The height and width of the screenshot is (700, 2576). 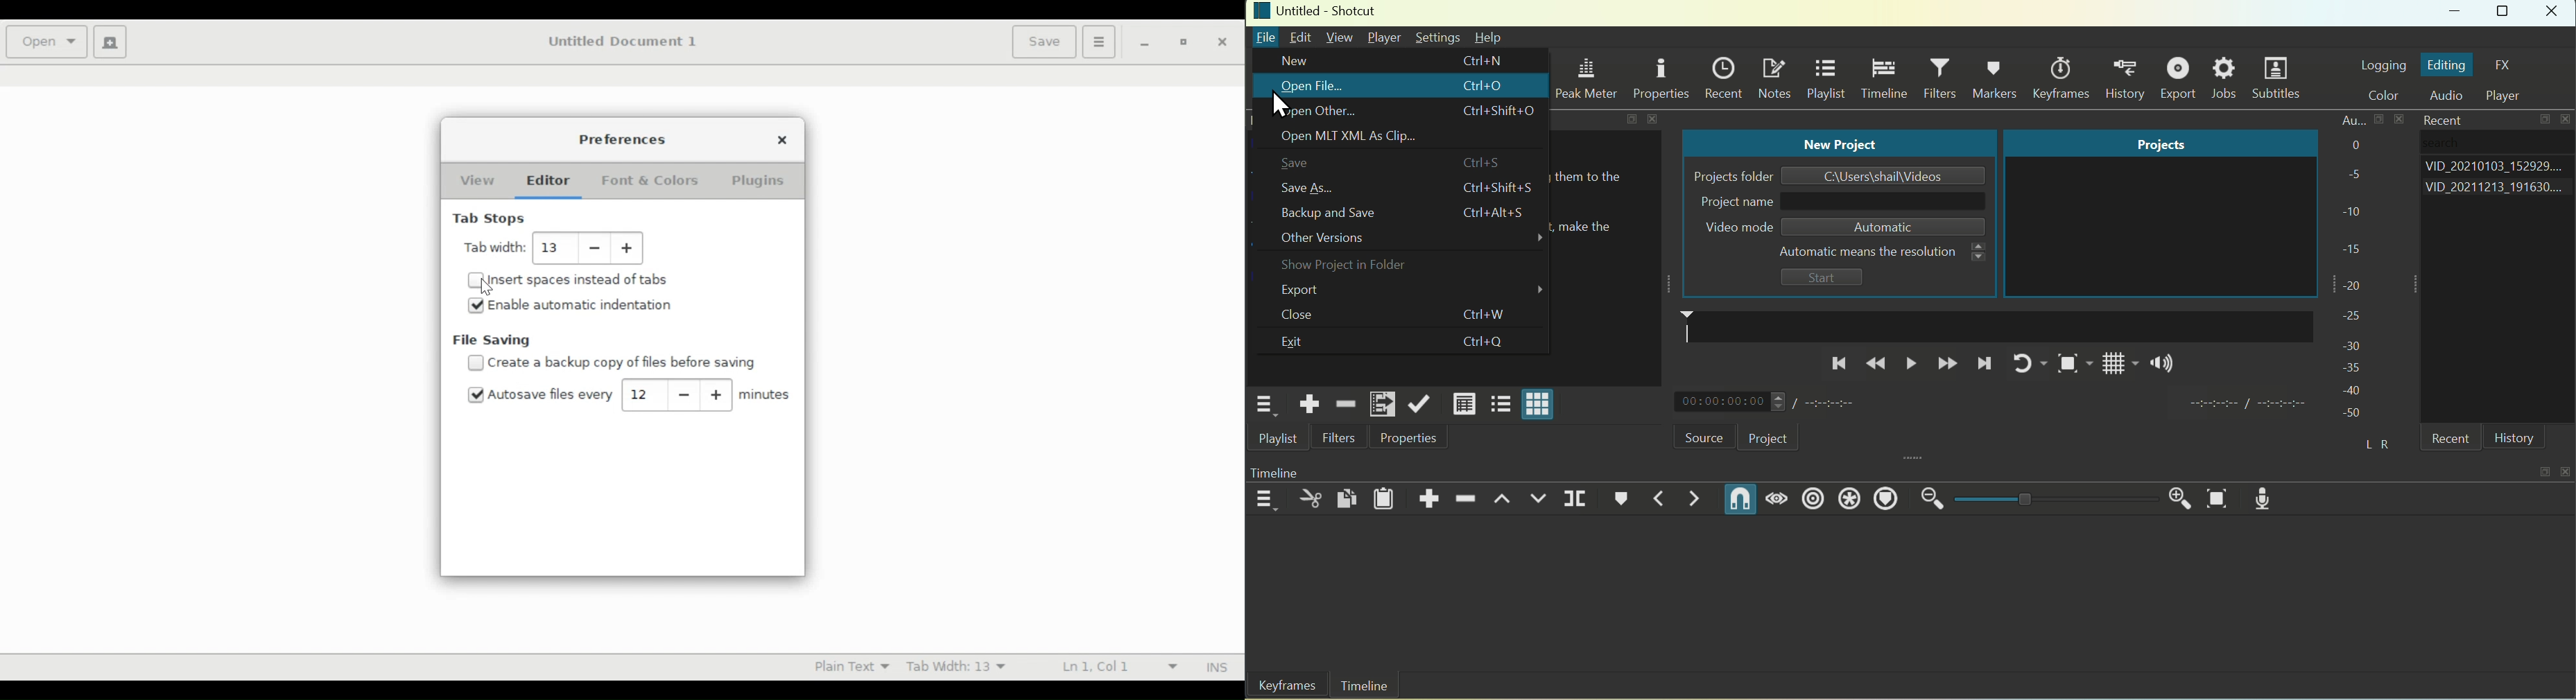 What do you see at coordinates (1653, 500) in the screenshot?
I see `Previos Marker` at bounding box center [1653, 500].